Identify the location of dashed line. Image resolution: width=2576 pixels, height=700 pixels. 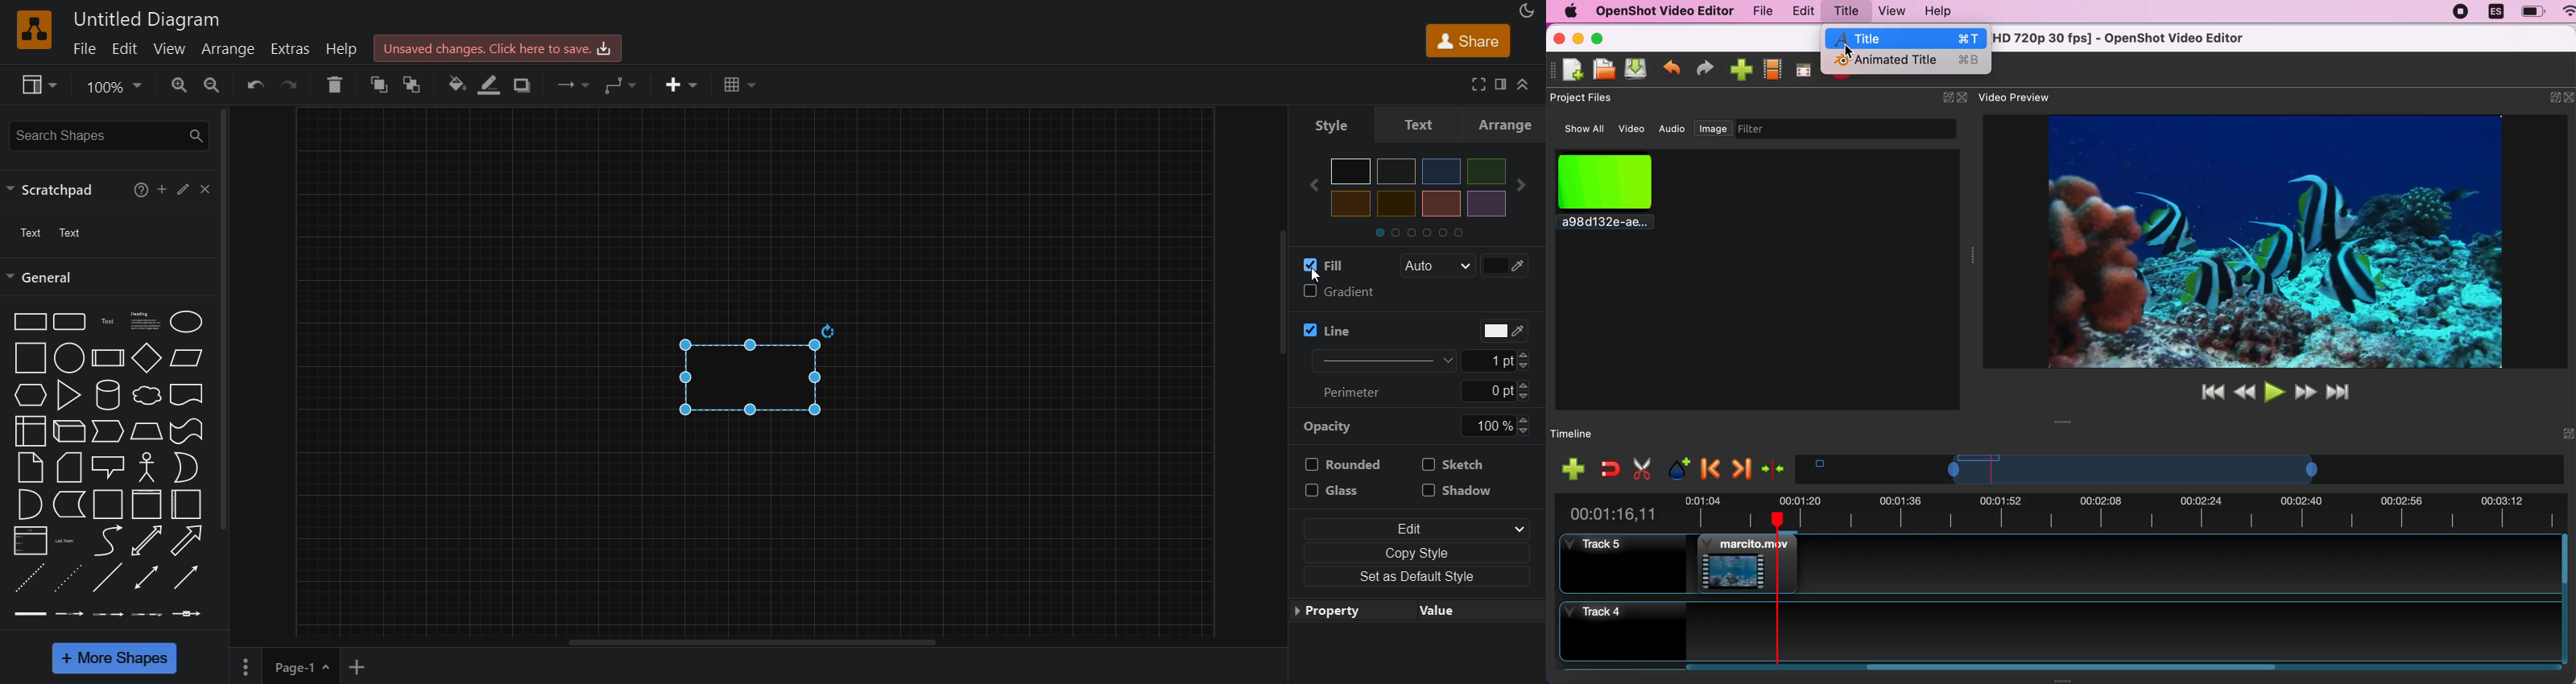
(30, 580).